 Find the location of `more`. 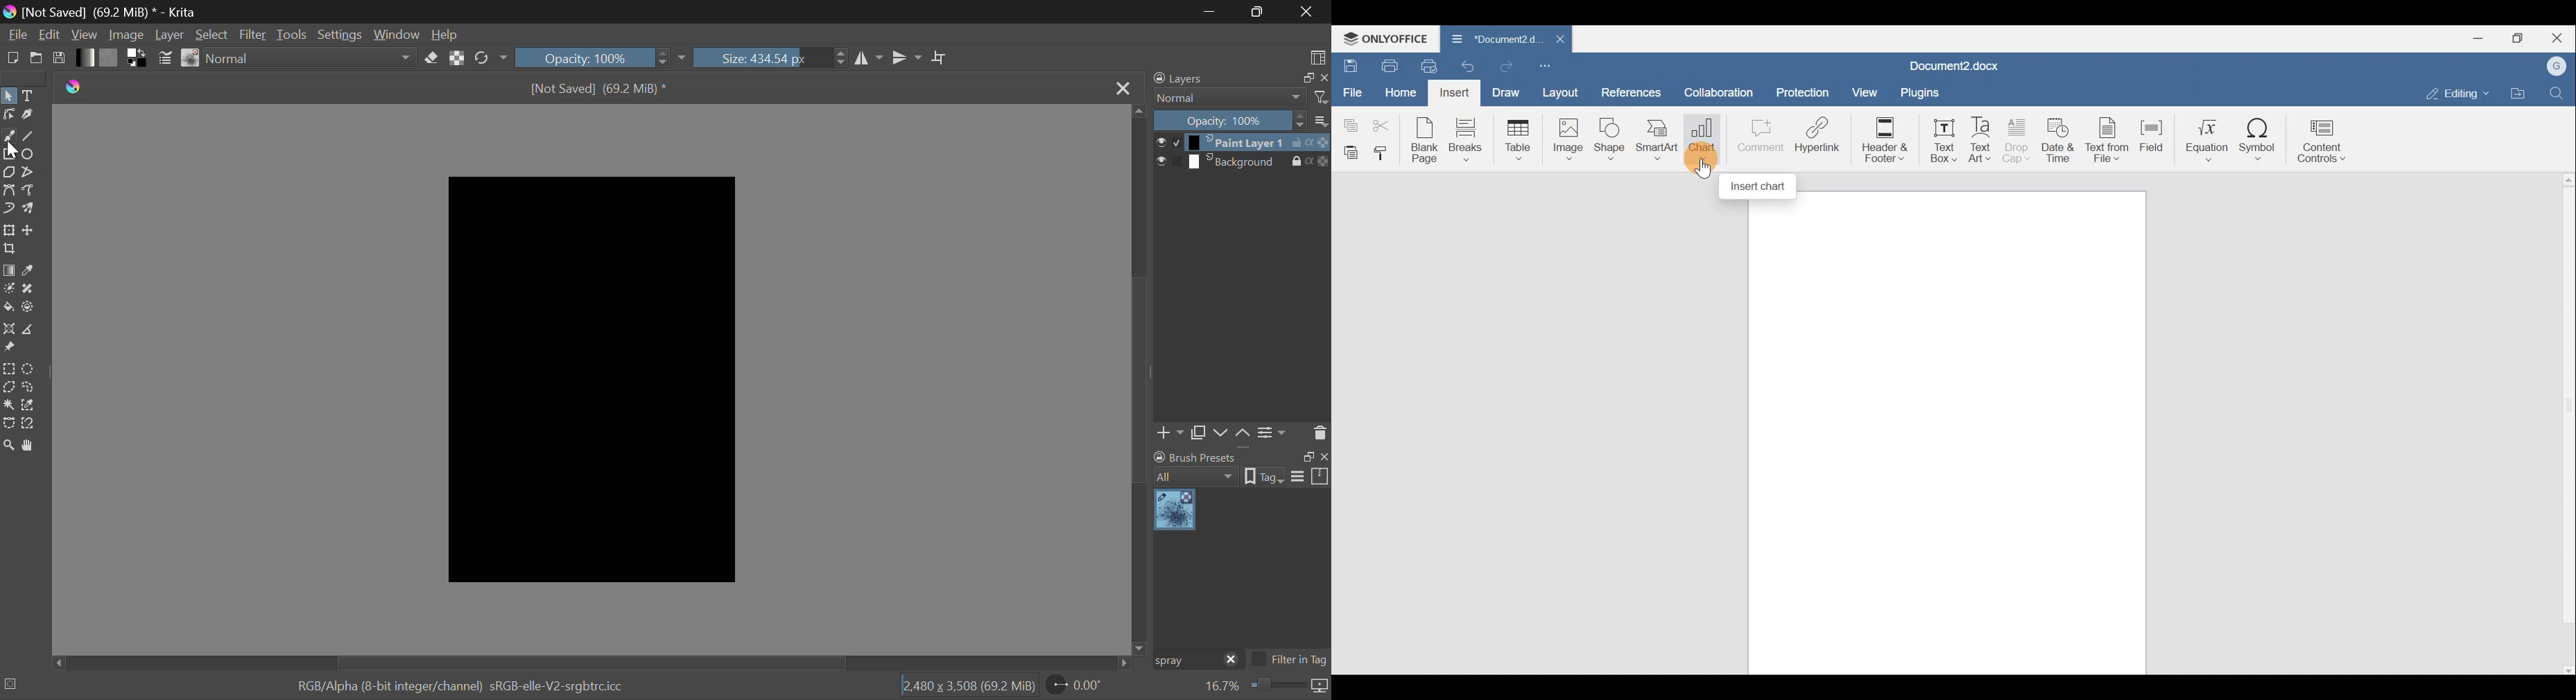

more is located at coordinates (1322, 120).